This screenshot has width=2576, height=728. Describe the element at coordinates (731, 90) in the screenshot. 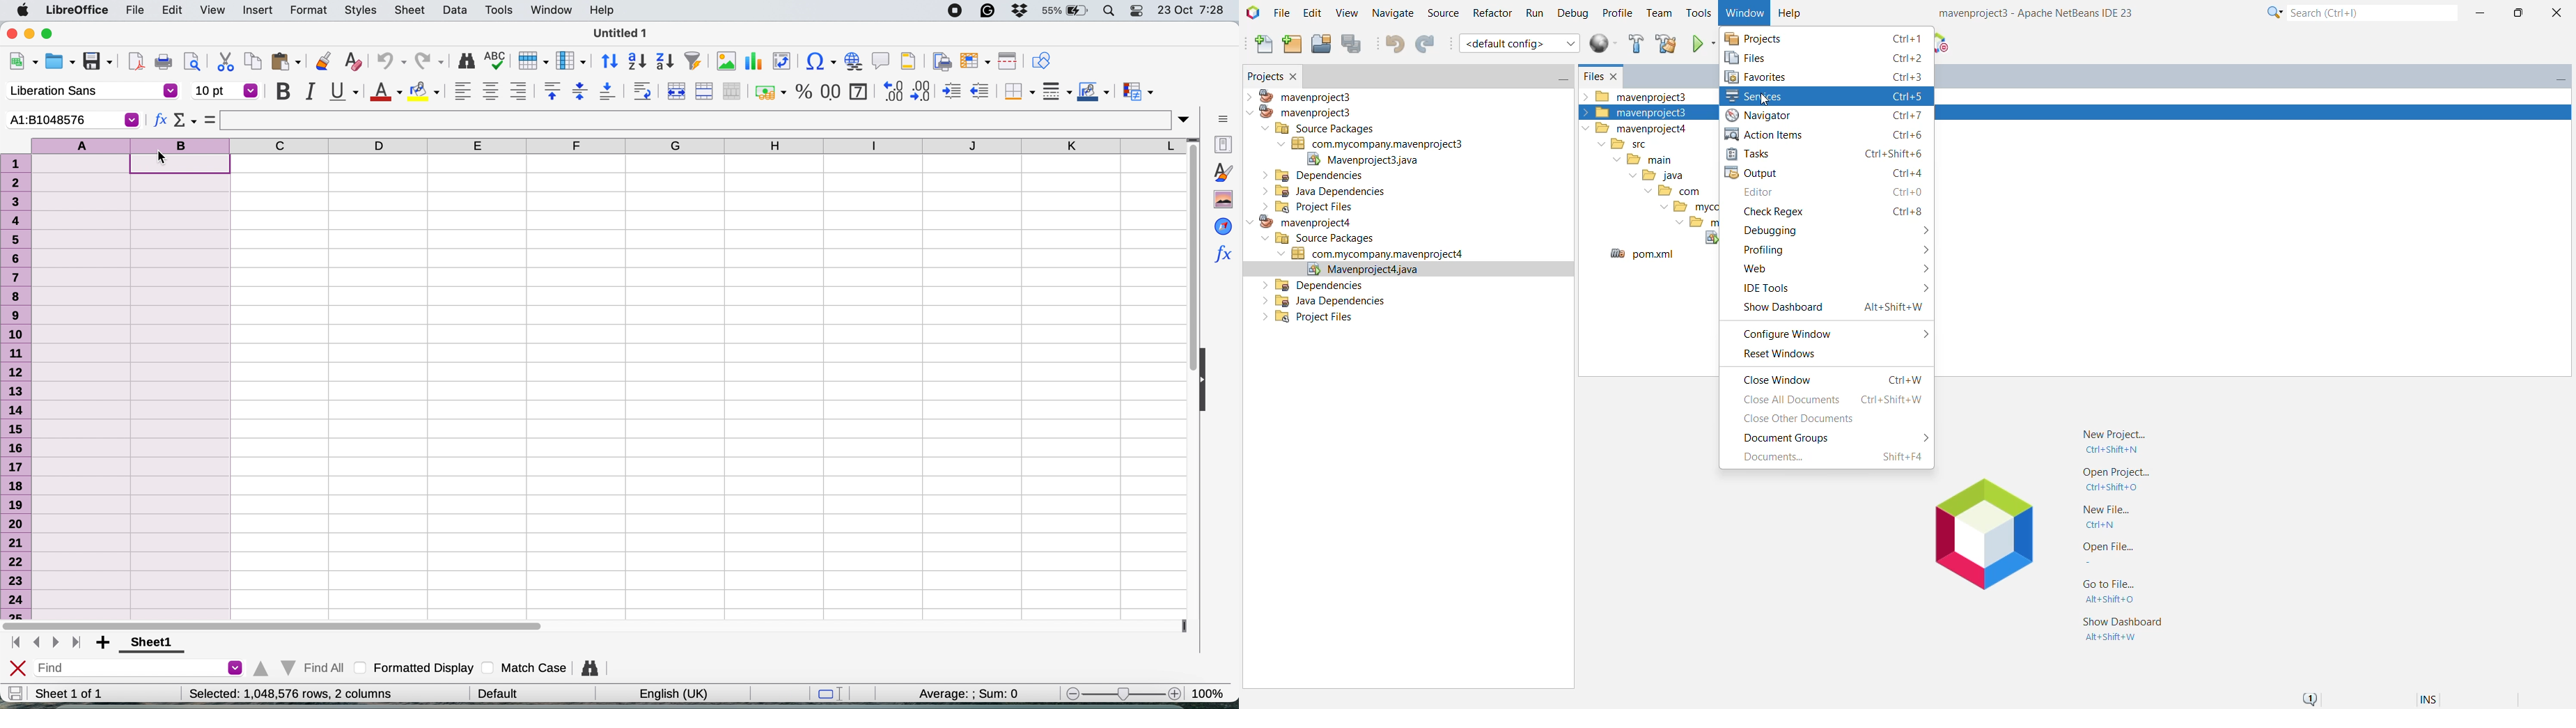

I see `unmerge` at that location.